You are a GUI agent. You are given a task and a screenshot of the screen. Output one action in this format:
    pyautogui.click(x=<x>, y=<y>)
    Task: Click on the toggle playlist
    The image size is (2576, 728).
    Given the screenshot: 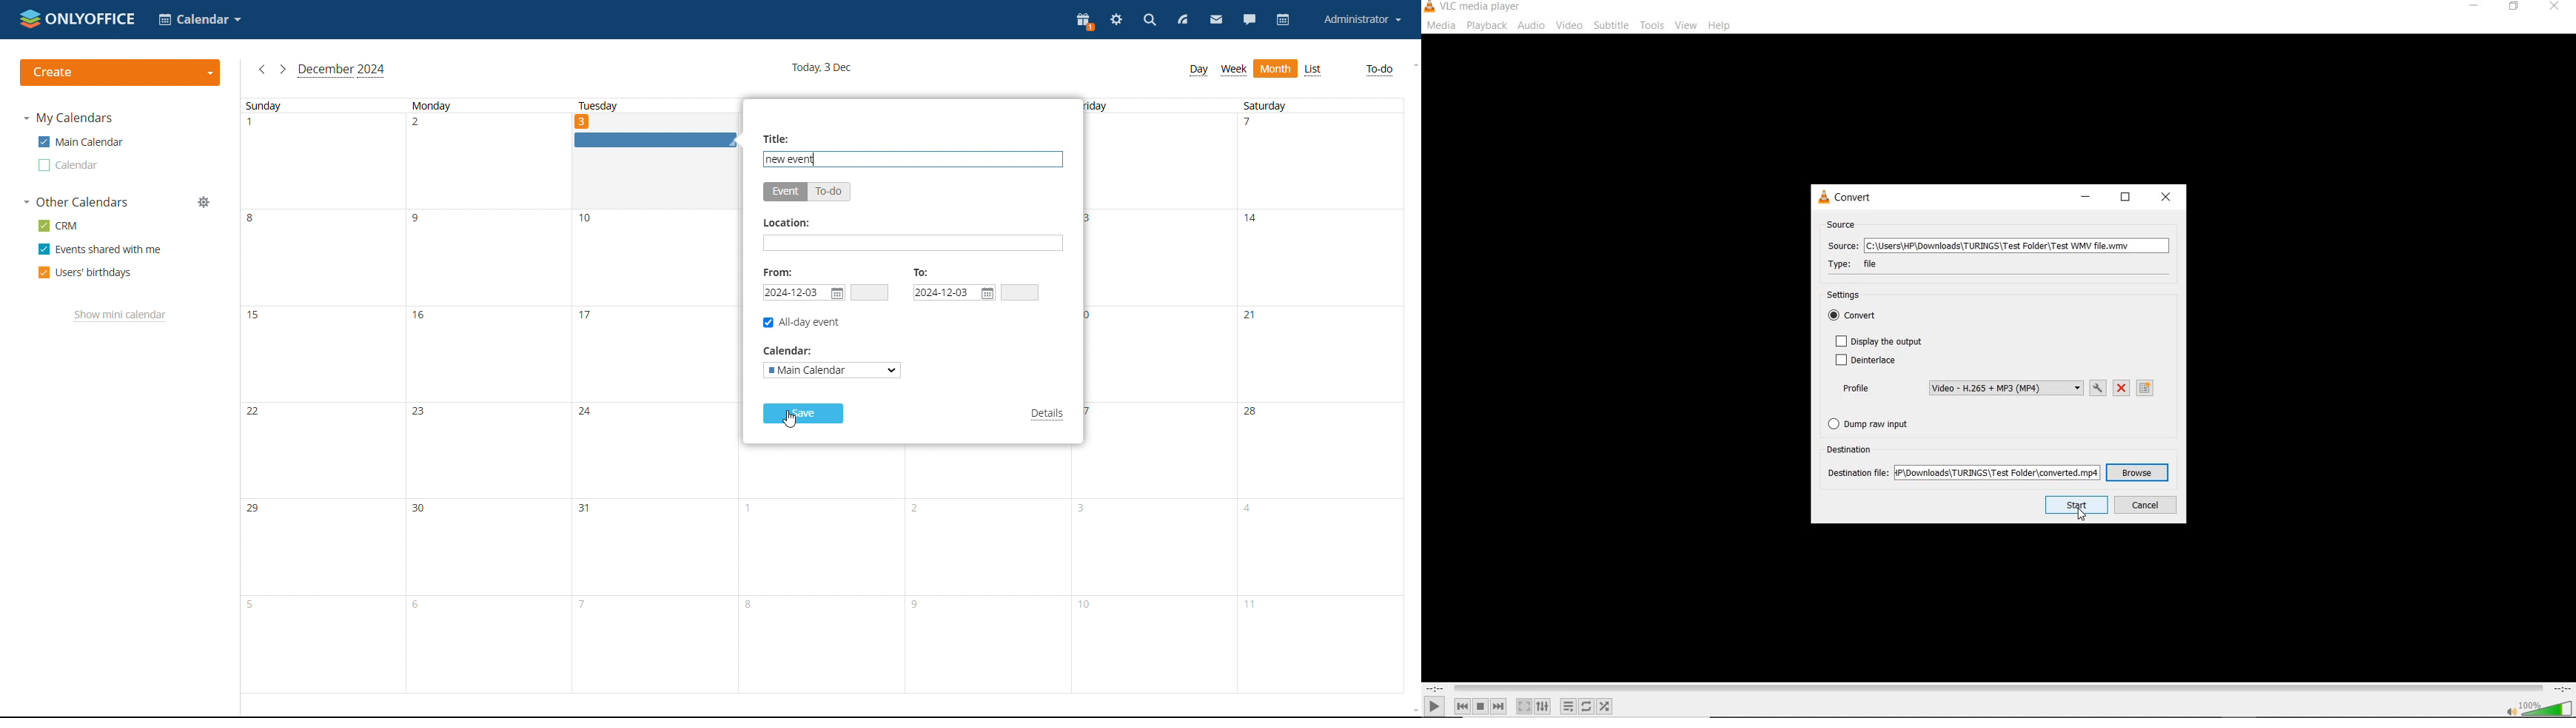 What is the action you would take?
    pyautogui.click(x=1568, y=706)
    